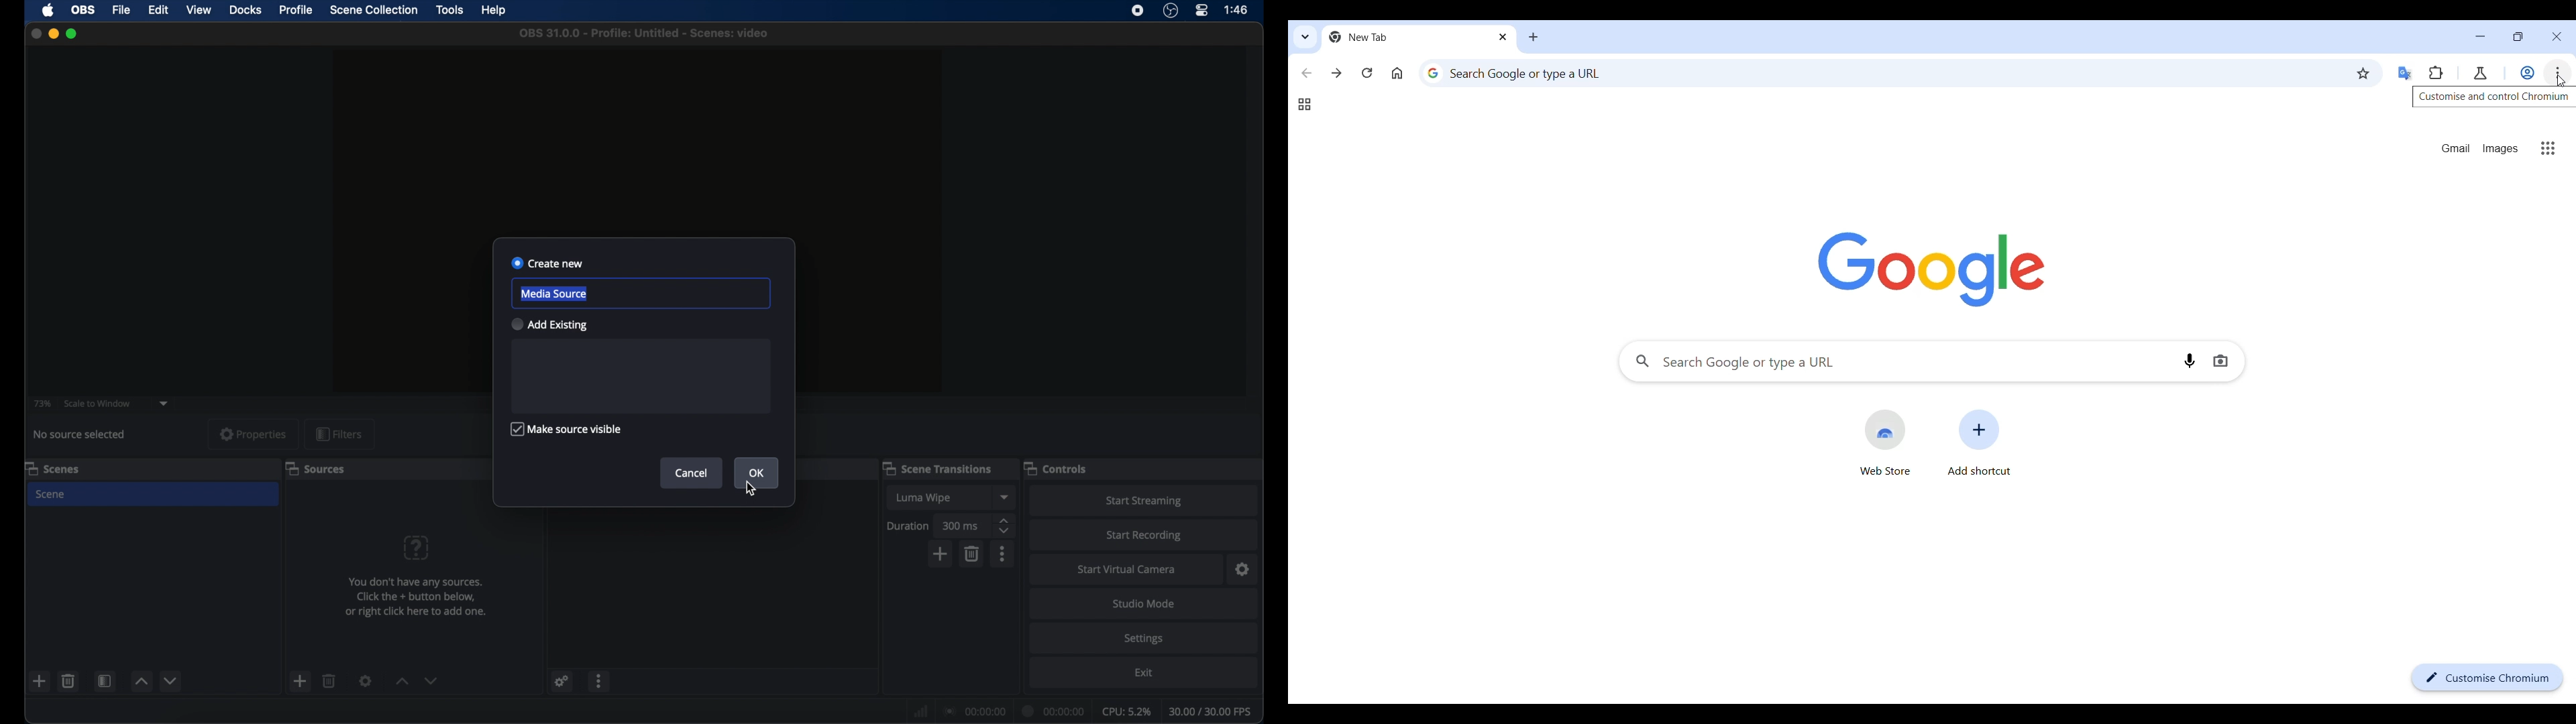  Describe the element at coordinates (1004, 554) in the screenshot. I see `more options` at that location.